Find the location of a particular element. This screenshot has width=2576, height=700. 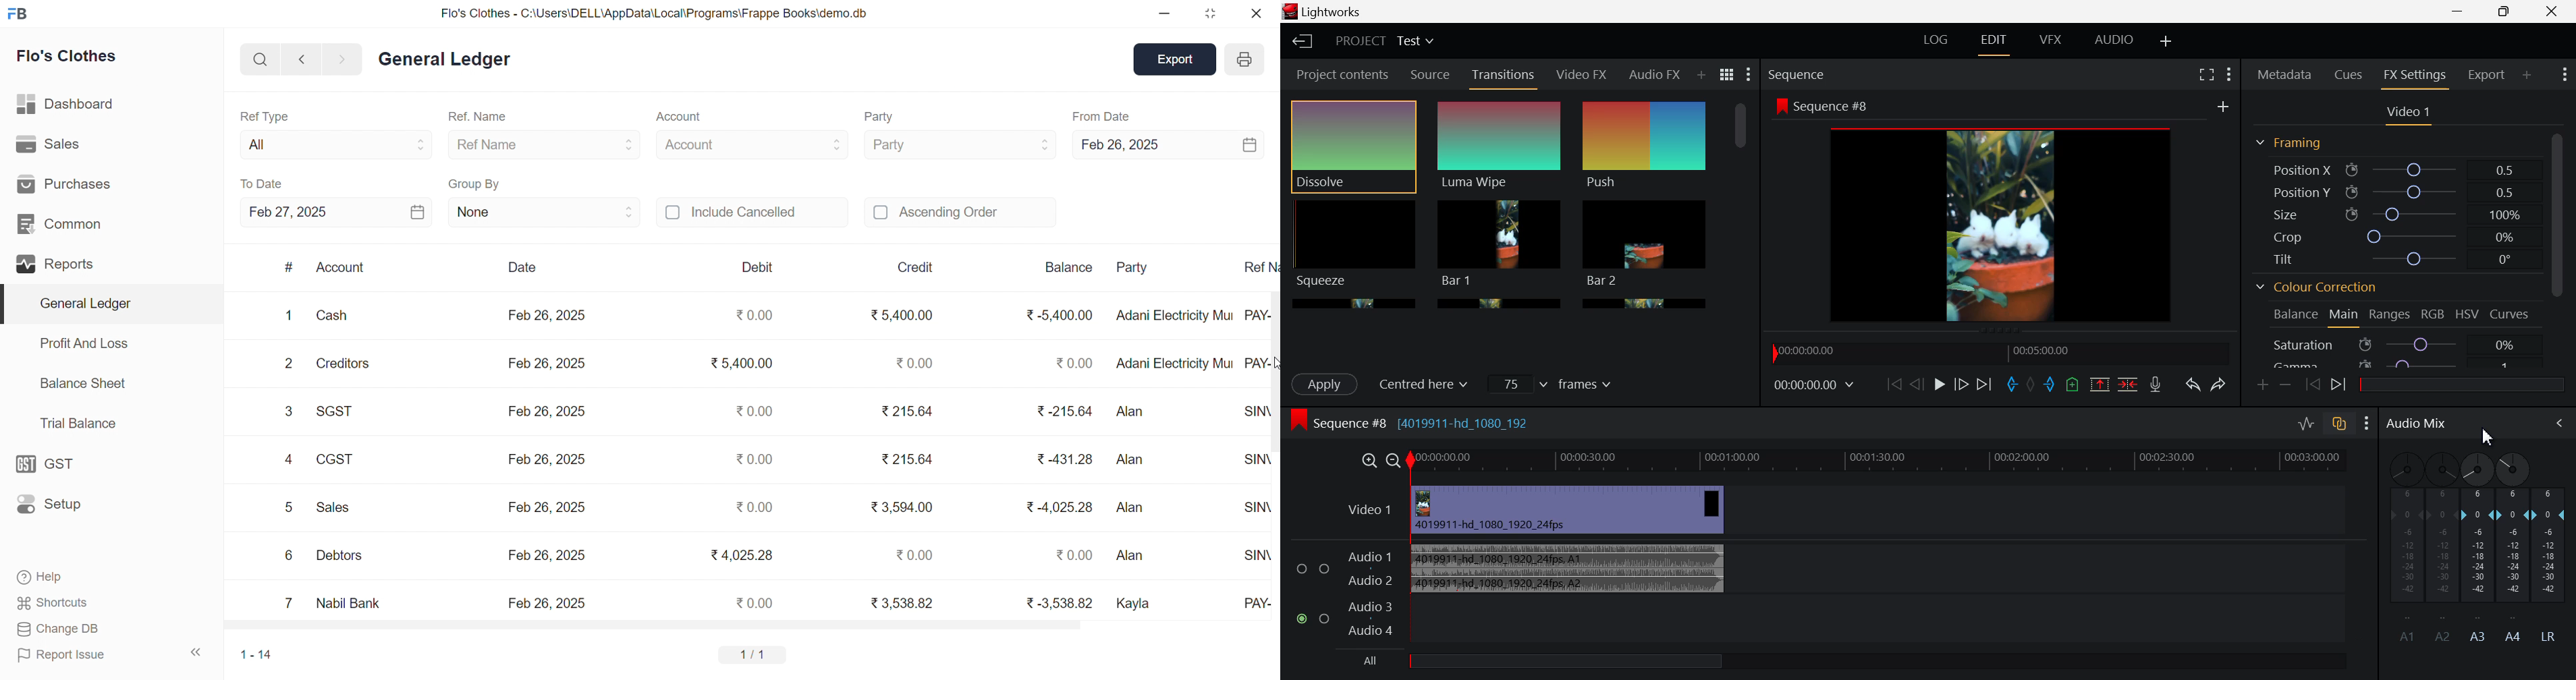

3 is located at coordinates (291, 413).